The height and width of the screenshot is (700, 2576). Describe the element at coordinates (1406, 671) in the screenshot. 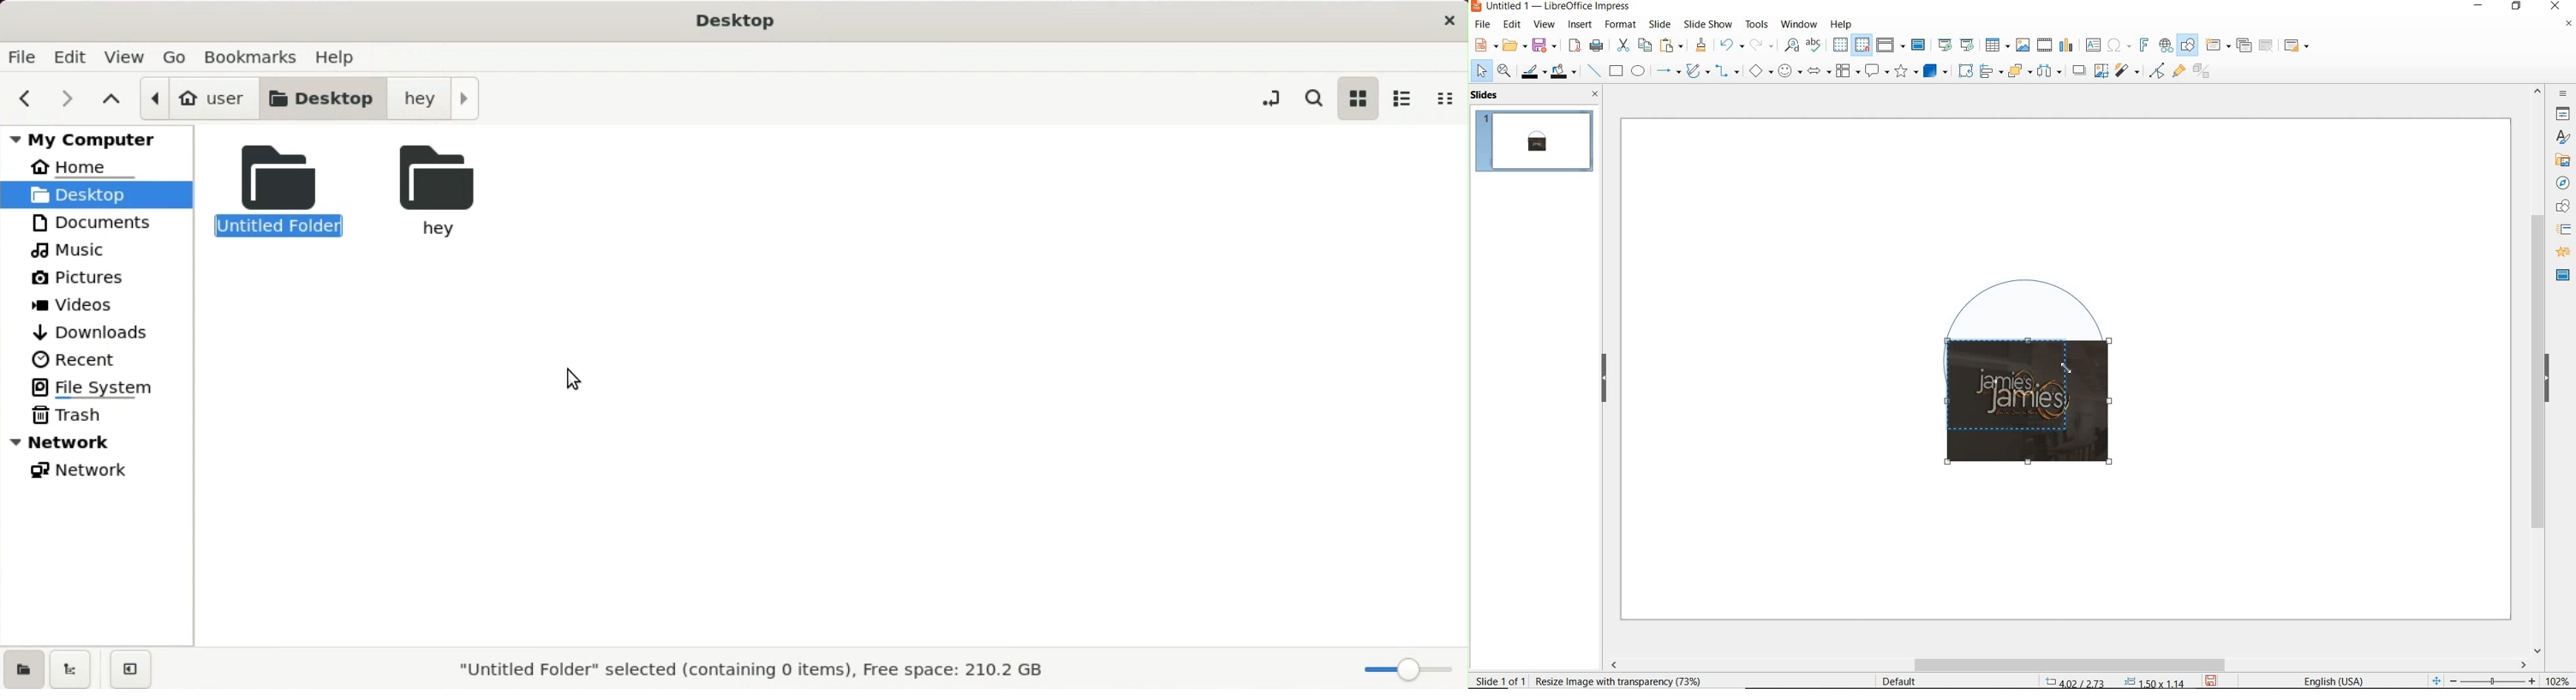

I see `zoom` at that location.